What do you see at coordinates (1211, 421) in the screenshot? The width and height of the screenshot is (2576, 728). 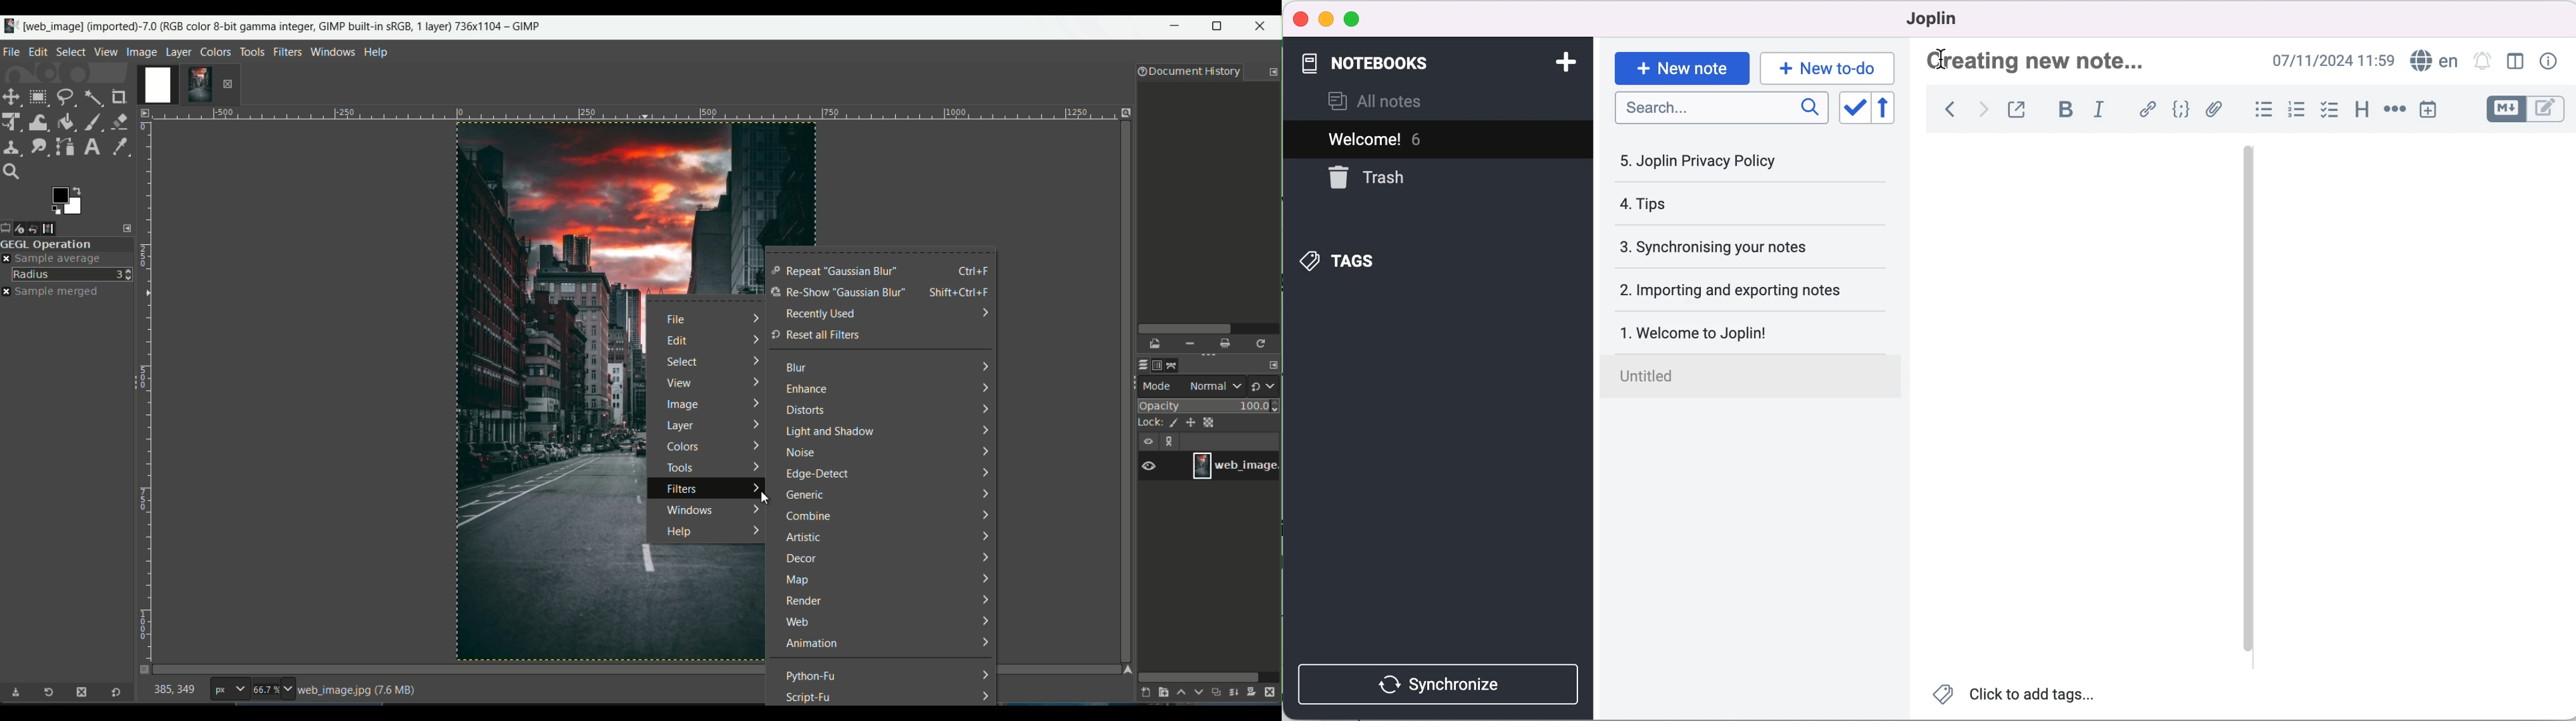 I see `lock alpha channel` at bounding box center [1211, 421].